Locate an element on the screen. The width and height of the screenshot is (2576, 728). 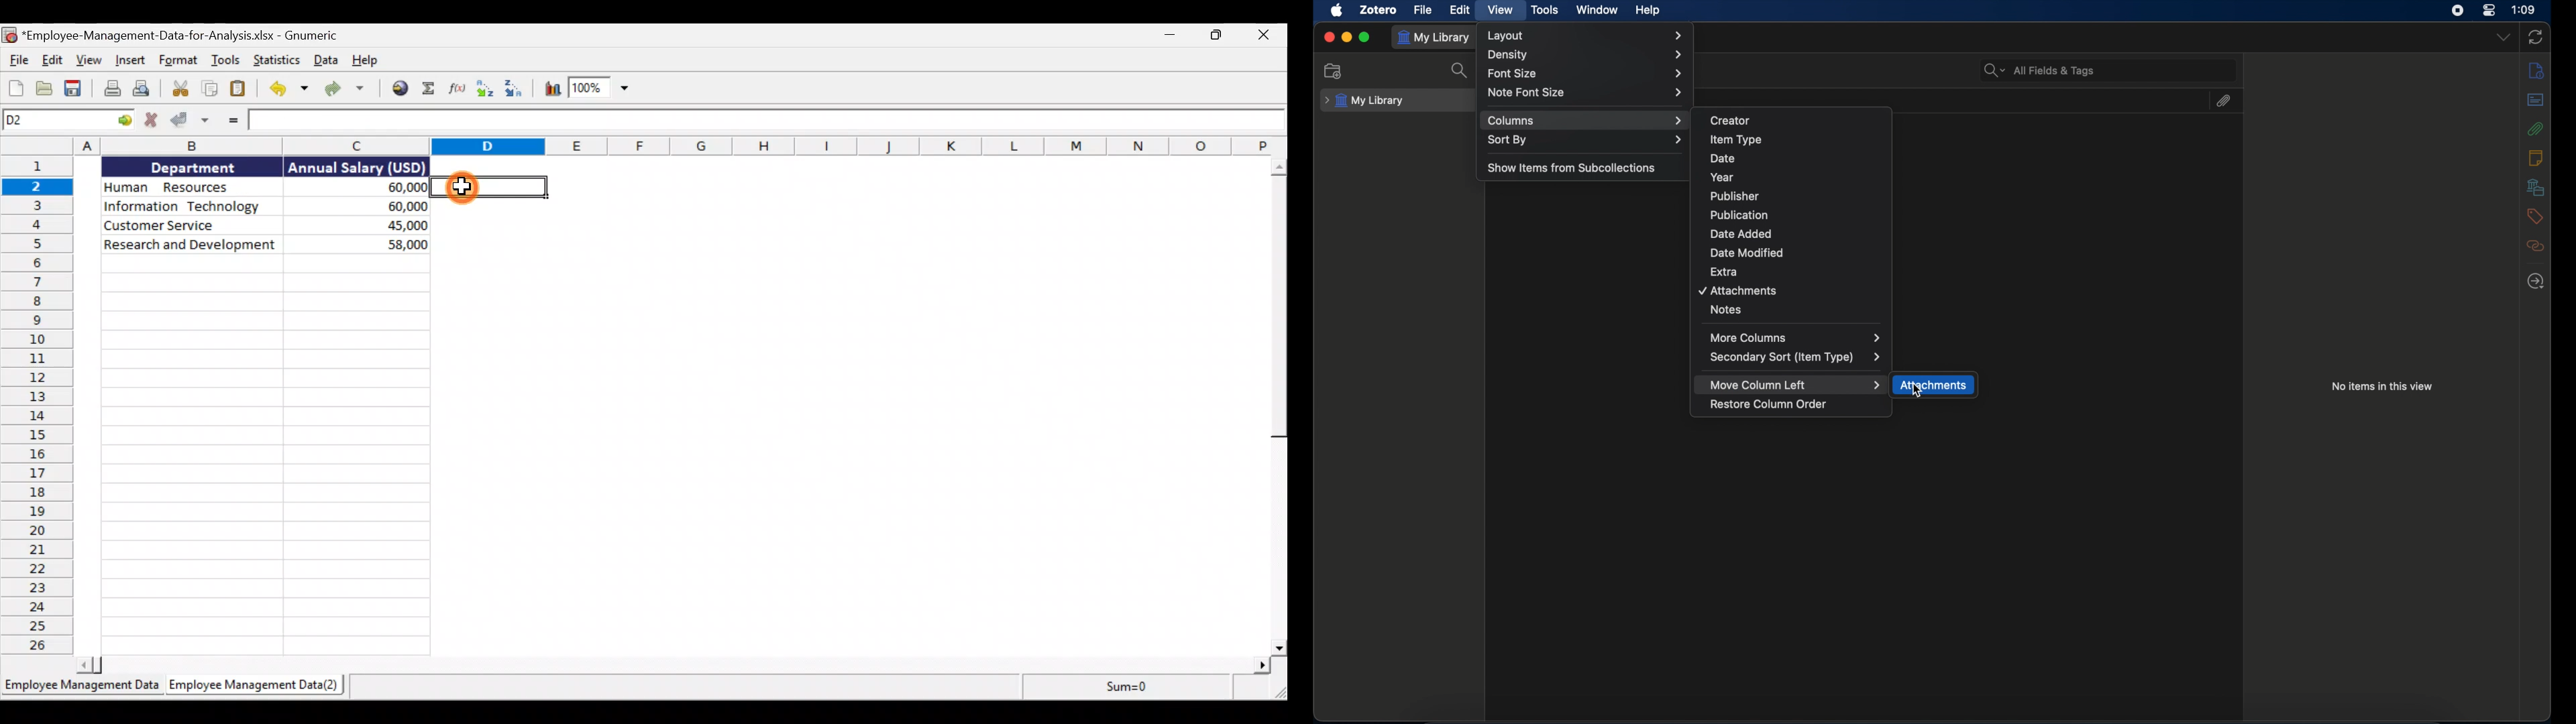
my library is located at coordinates (1364, 100).